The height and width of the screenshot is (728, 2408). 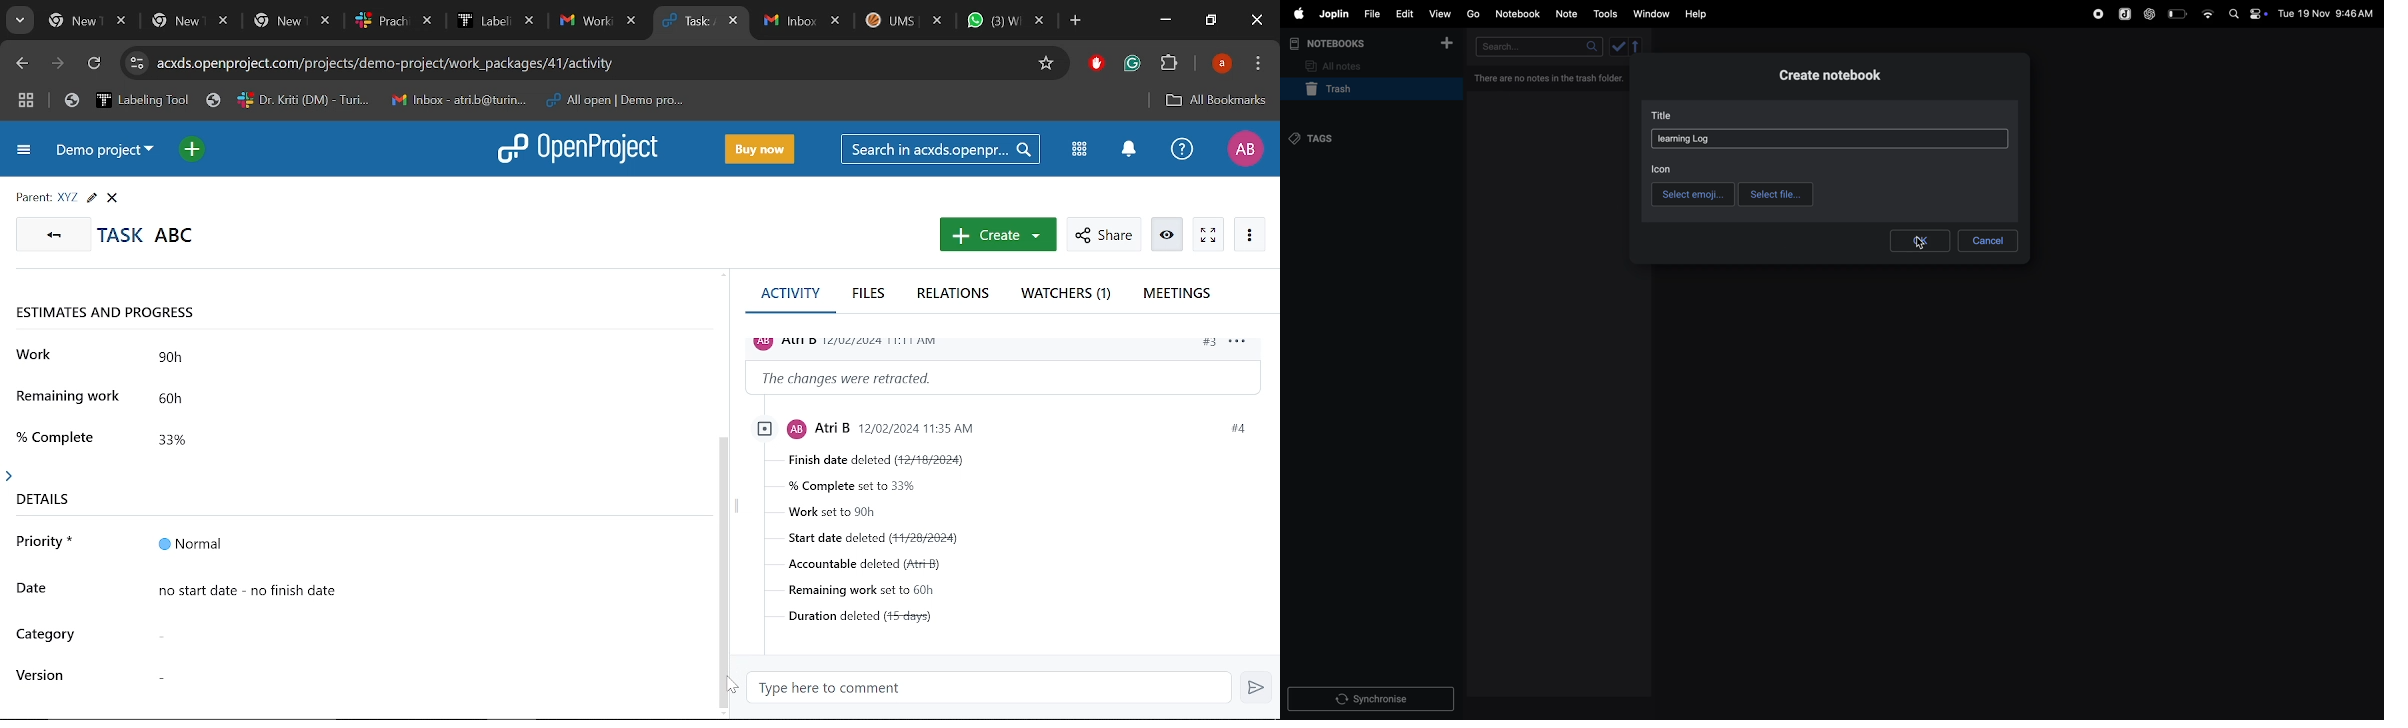 What do you see at coordinates (762, 150) in the screenshot?
I see `Buy now` at bounding box center [762, 150].